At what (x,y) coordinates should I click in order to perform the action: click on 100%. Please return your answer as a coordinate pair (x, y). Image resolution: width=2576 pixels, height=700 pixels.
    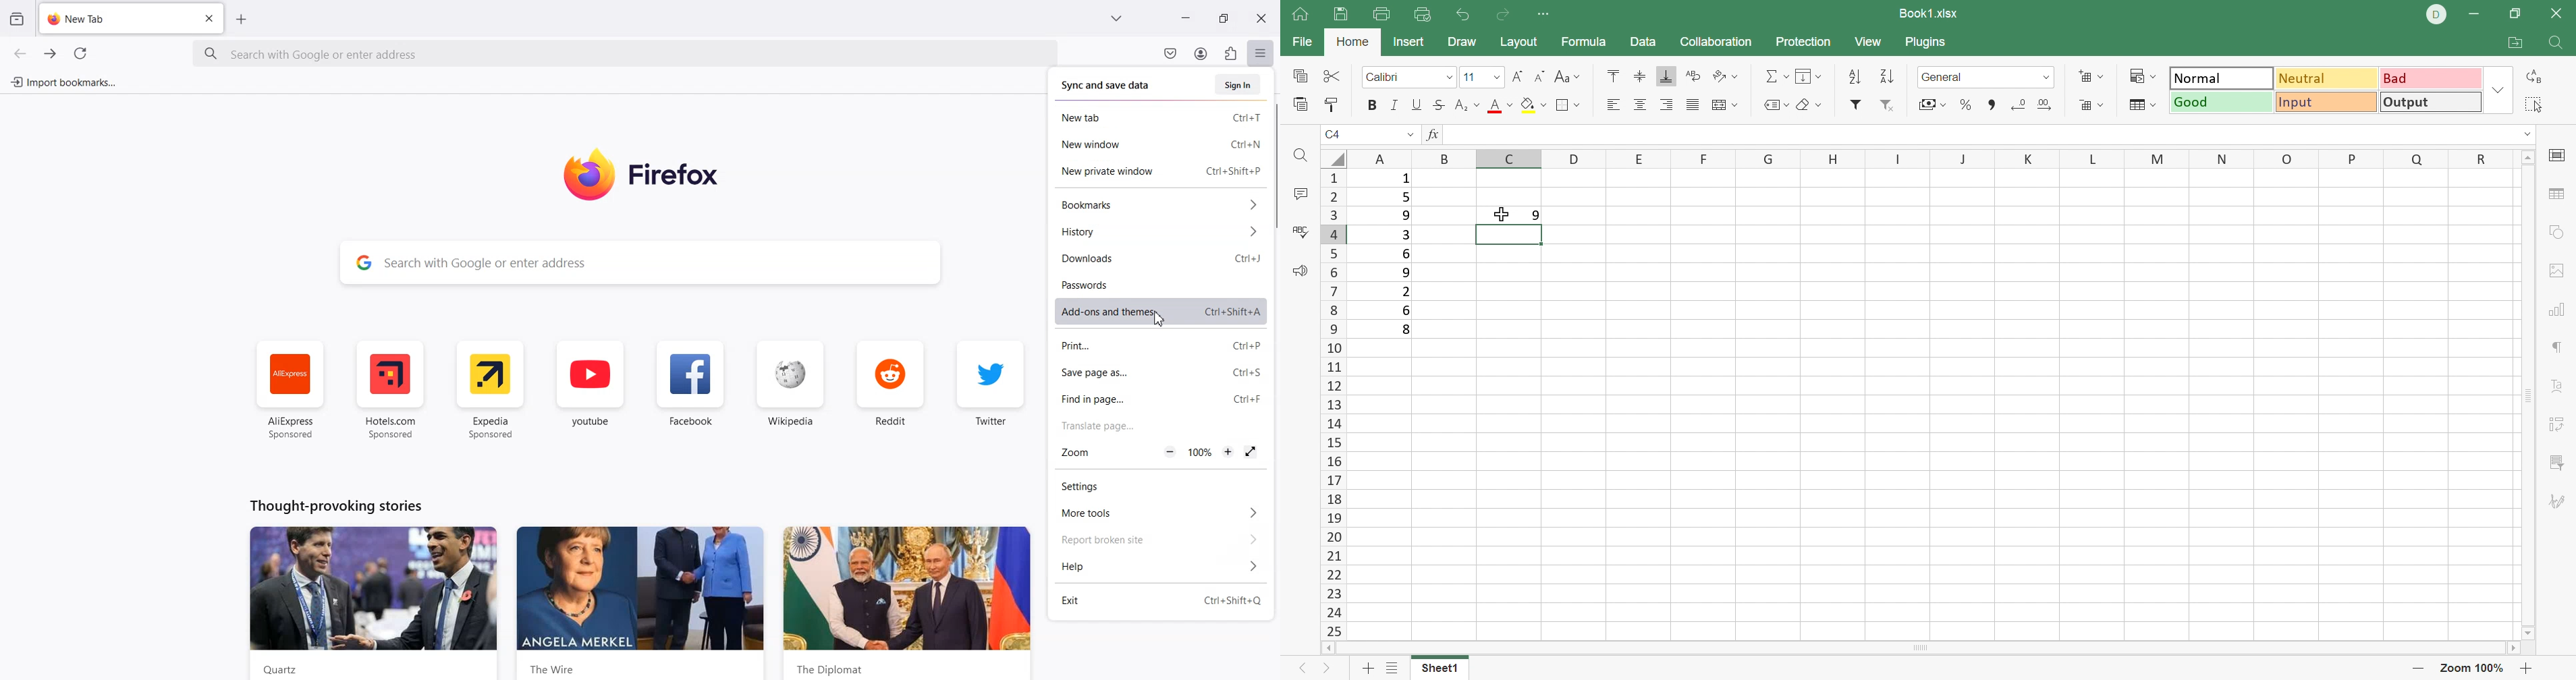
    Looking at the image, I should click on (1202, 451).